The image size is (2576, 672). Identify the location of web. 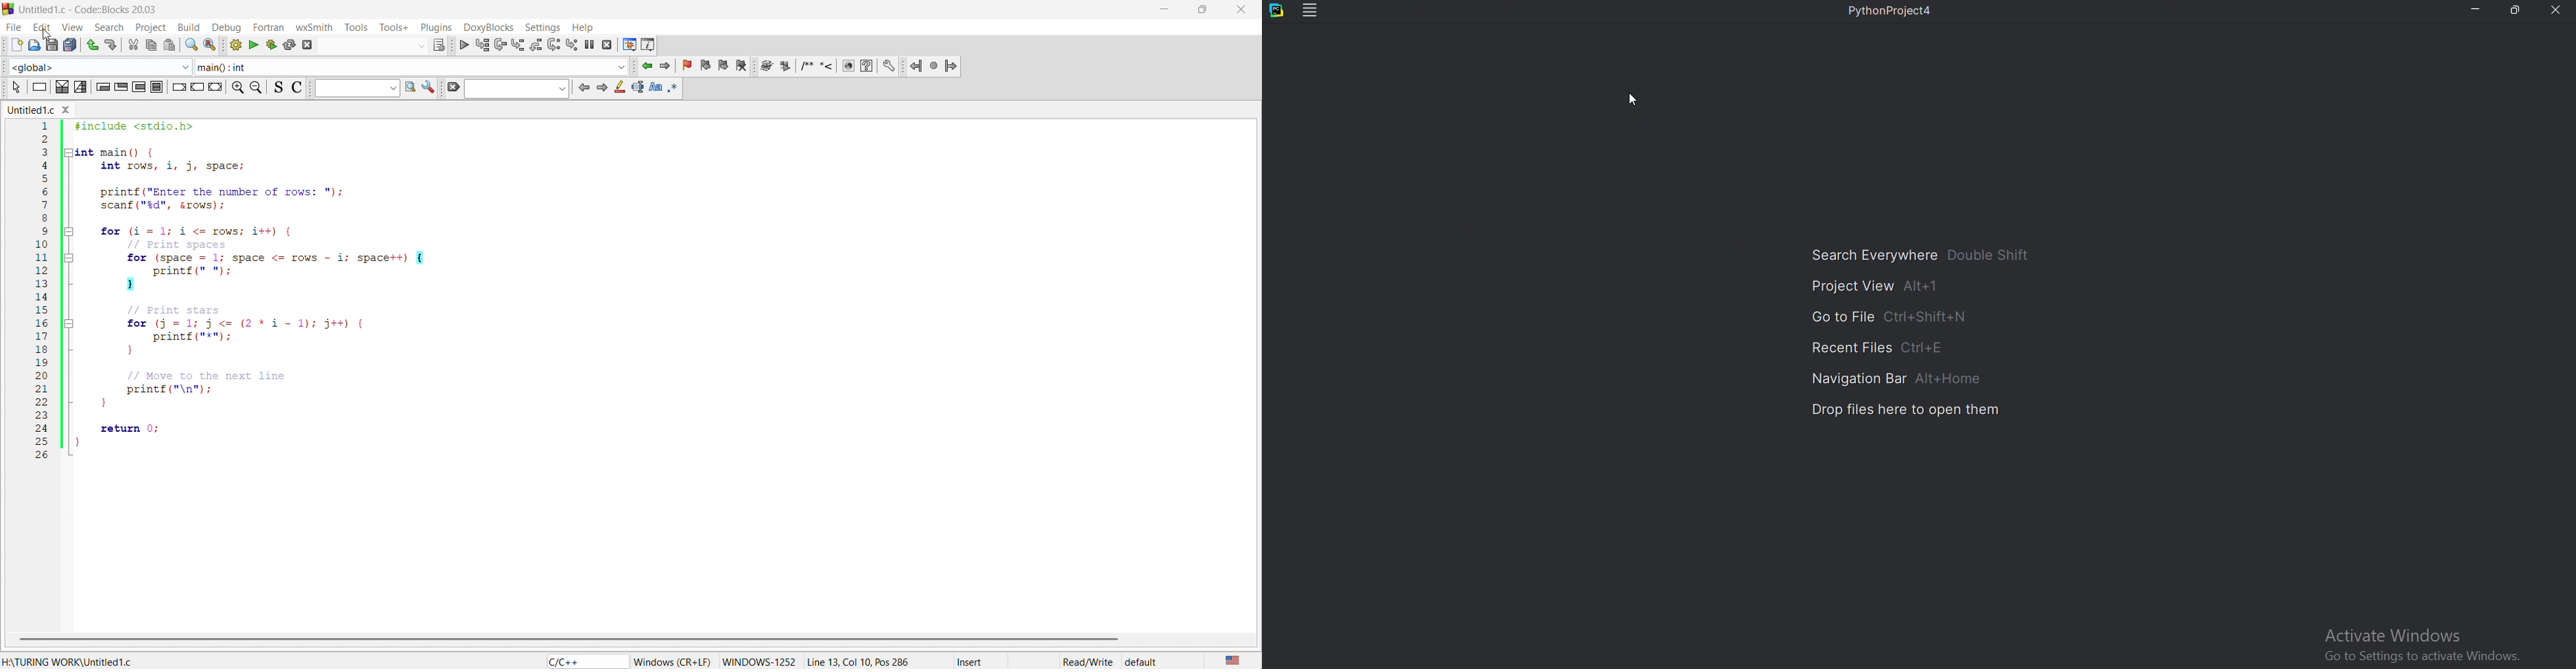
(849, 66).